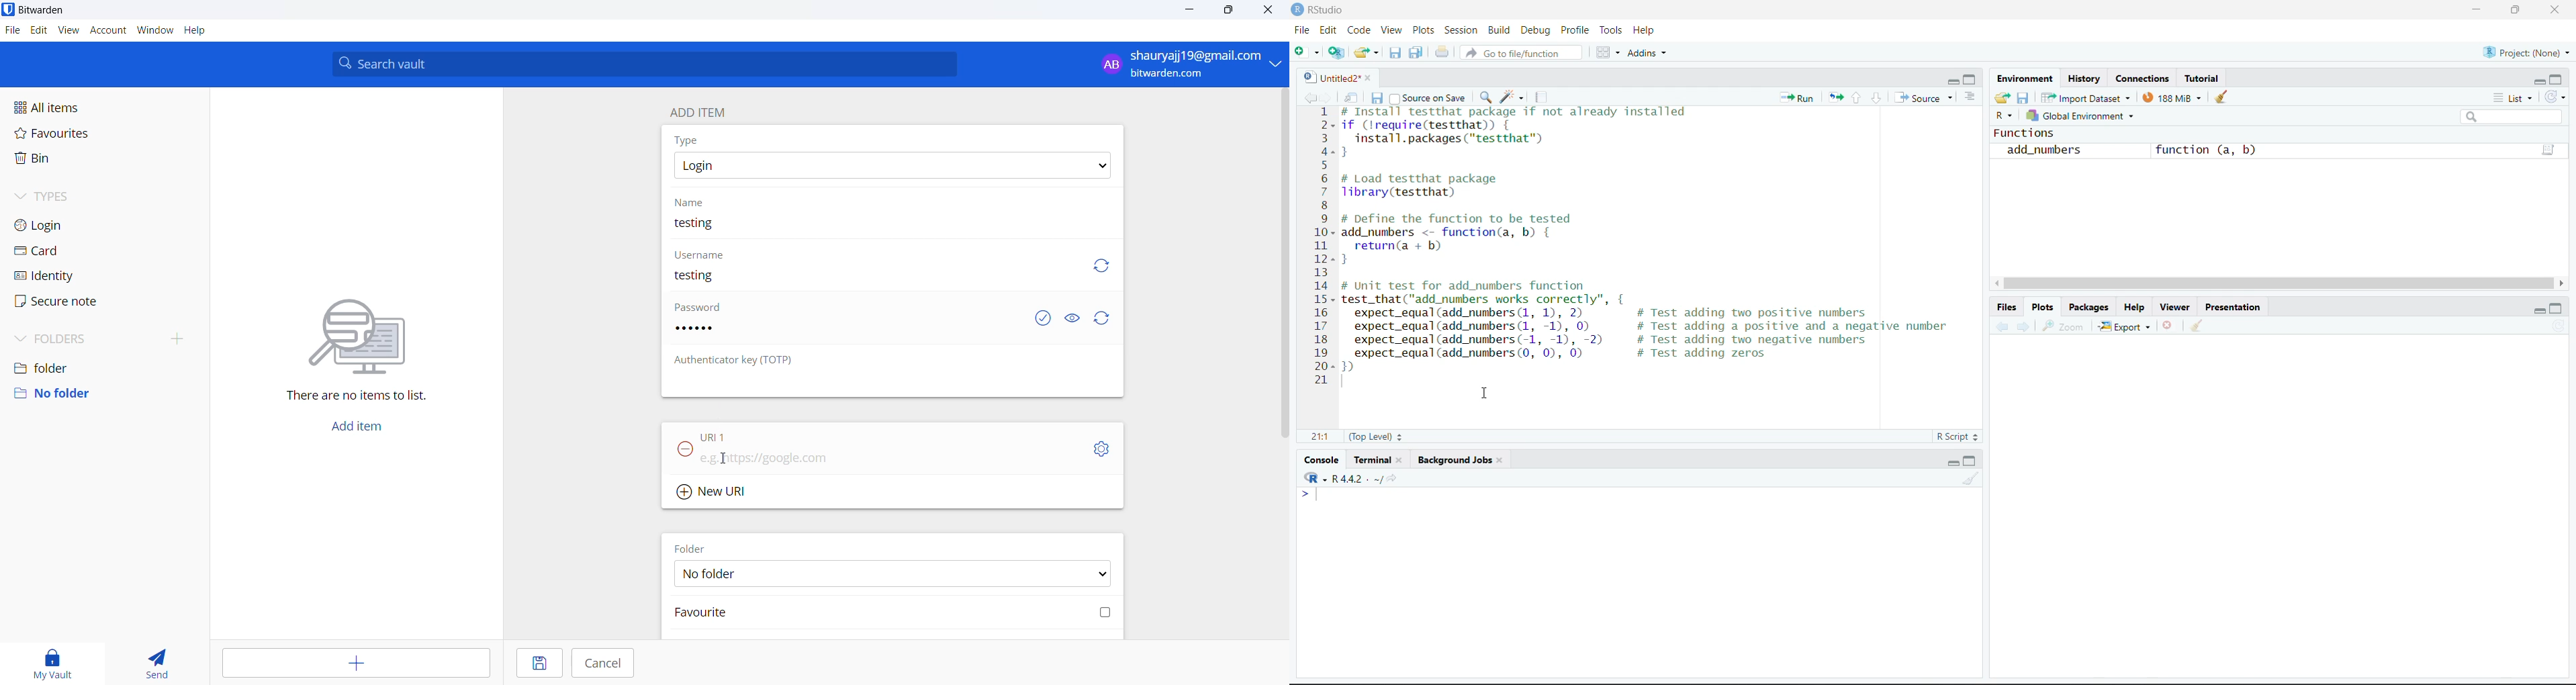 The width and height of the screenshot is (2576, 700). What do you see at coordinates (2167, 324) in the screenshot?
I see `remove` at bounding box center [2167, 324].